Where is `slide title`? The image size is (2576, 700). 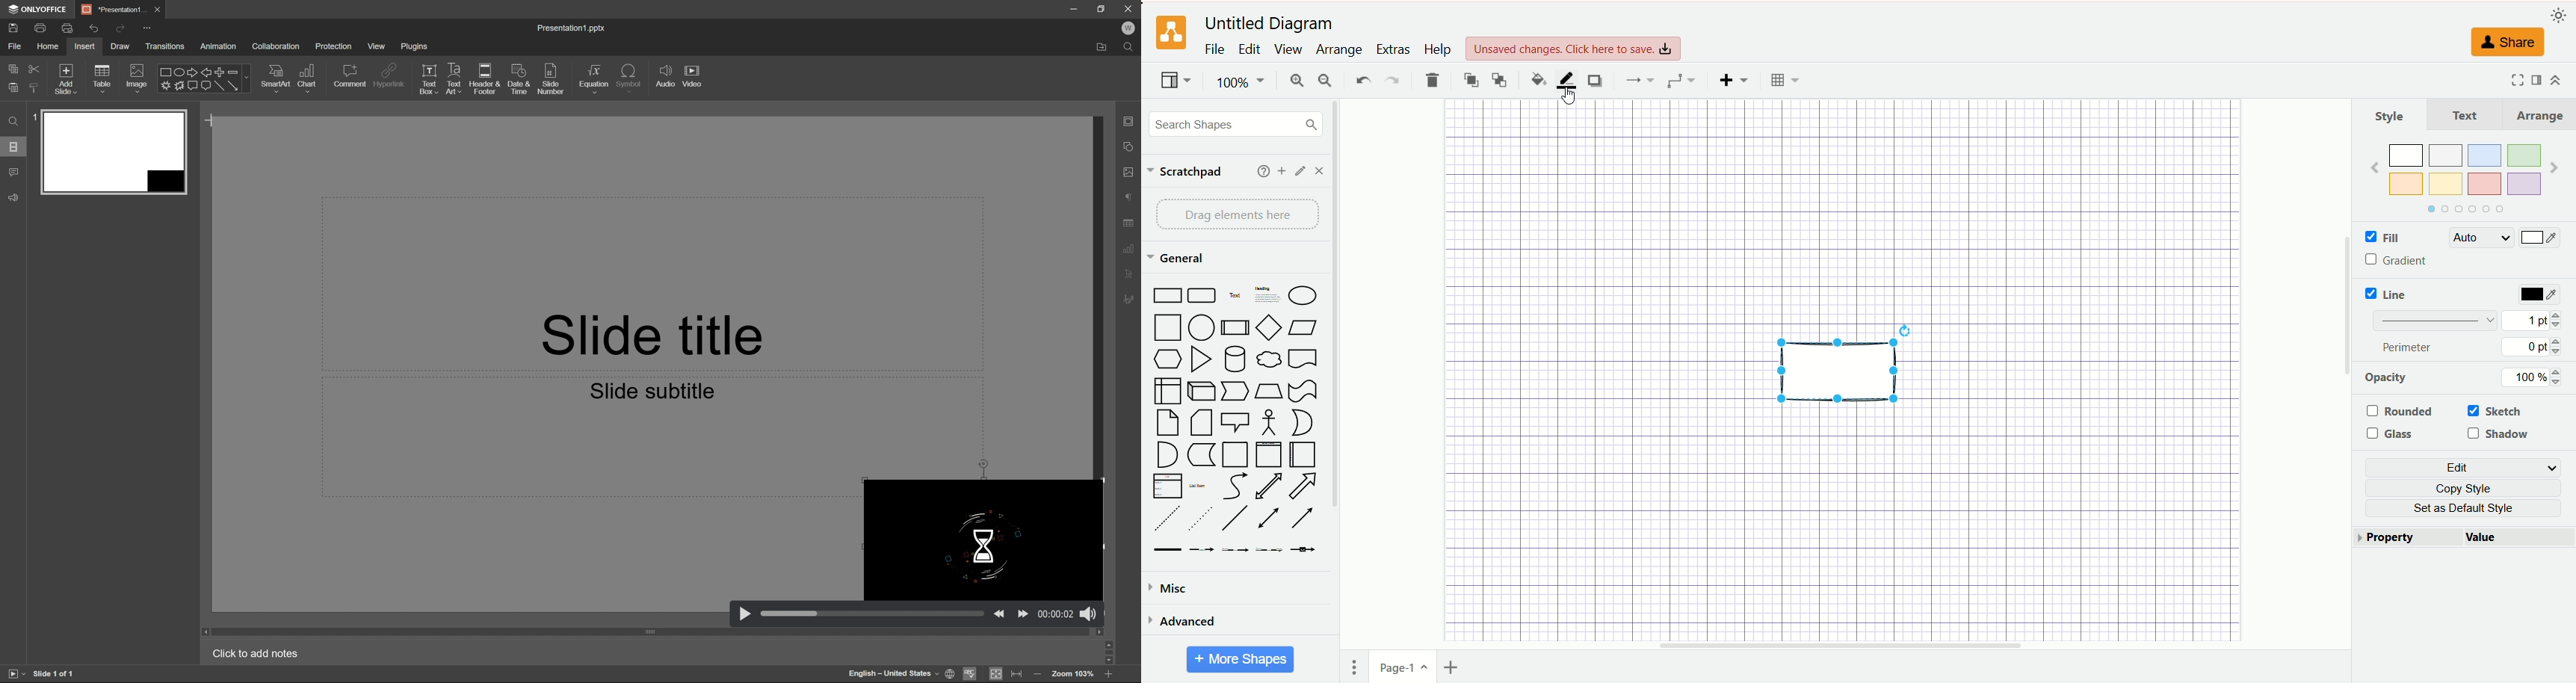 slide title is located at coordinates (646, 330).